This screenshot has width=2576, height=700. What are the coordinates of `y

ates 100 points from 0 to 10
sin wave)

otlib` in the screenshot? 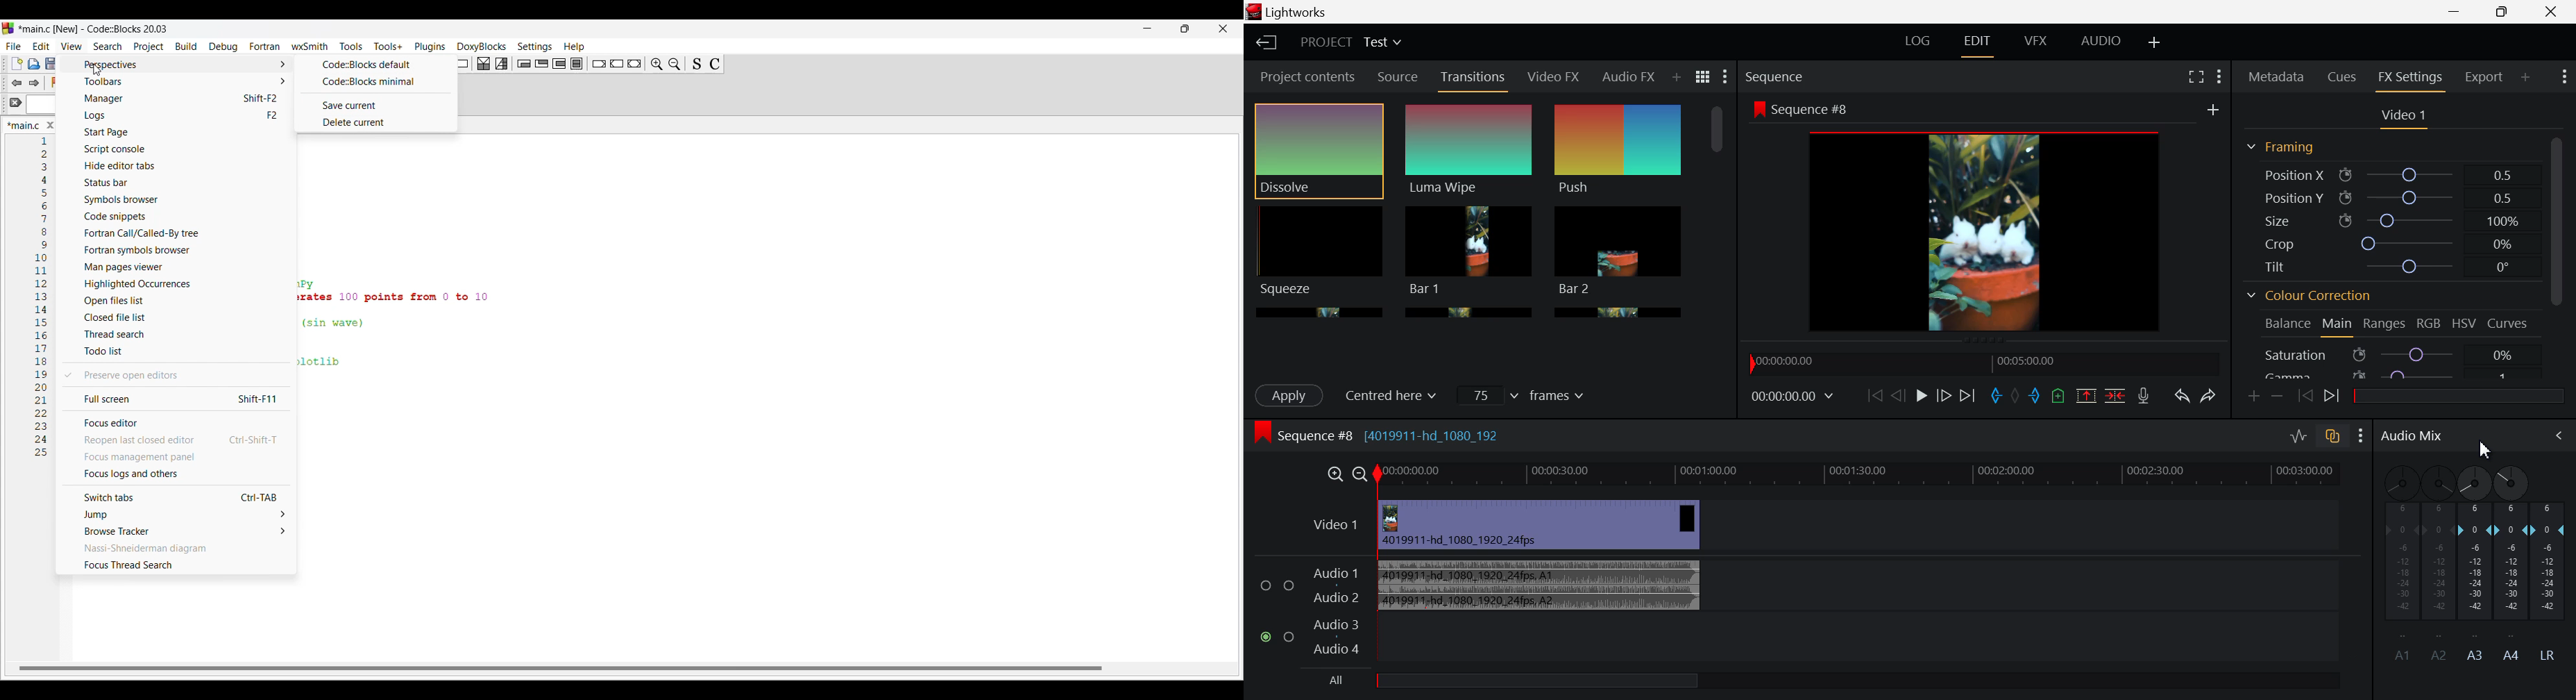 It's located at (408, 327).